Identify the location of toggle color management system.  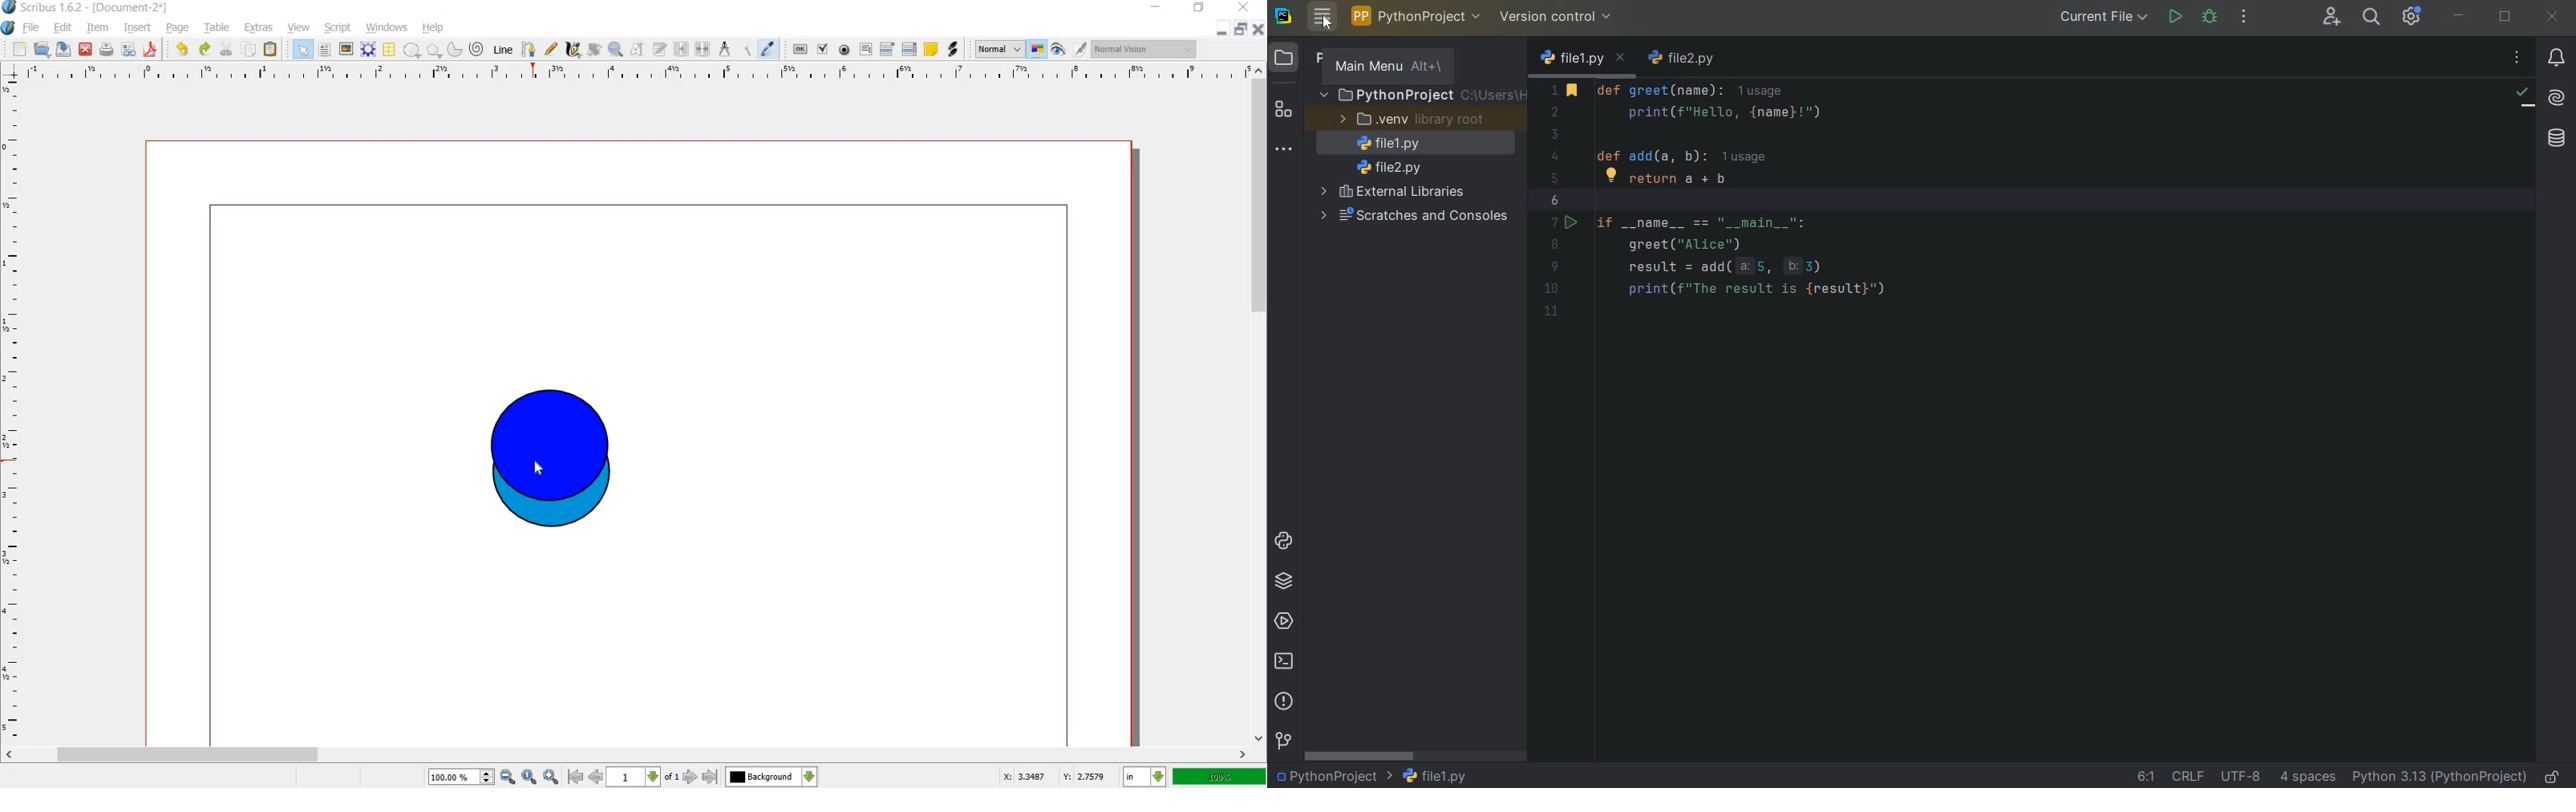
(1036, 49).